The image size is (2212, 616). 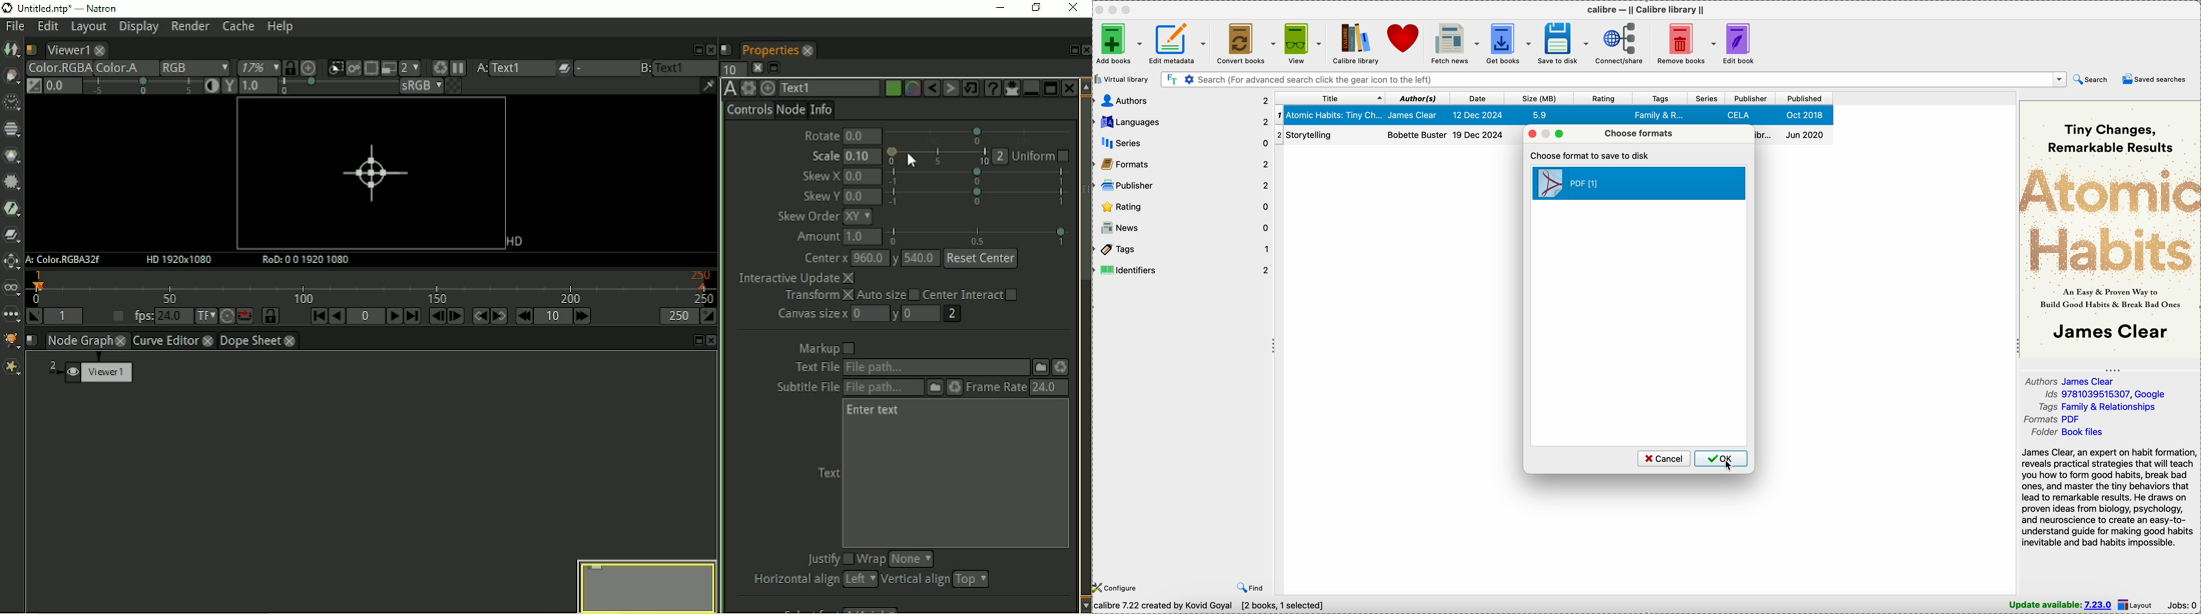 What do you see at coordinates (1184, 186) in the screenshot?
I see `publisher` at bounding box center [1184, 186].